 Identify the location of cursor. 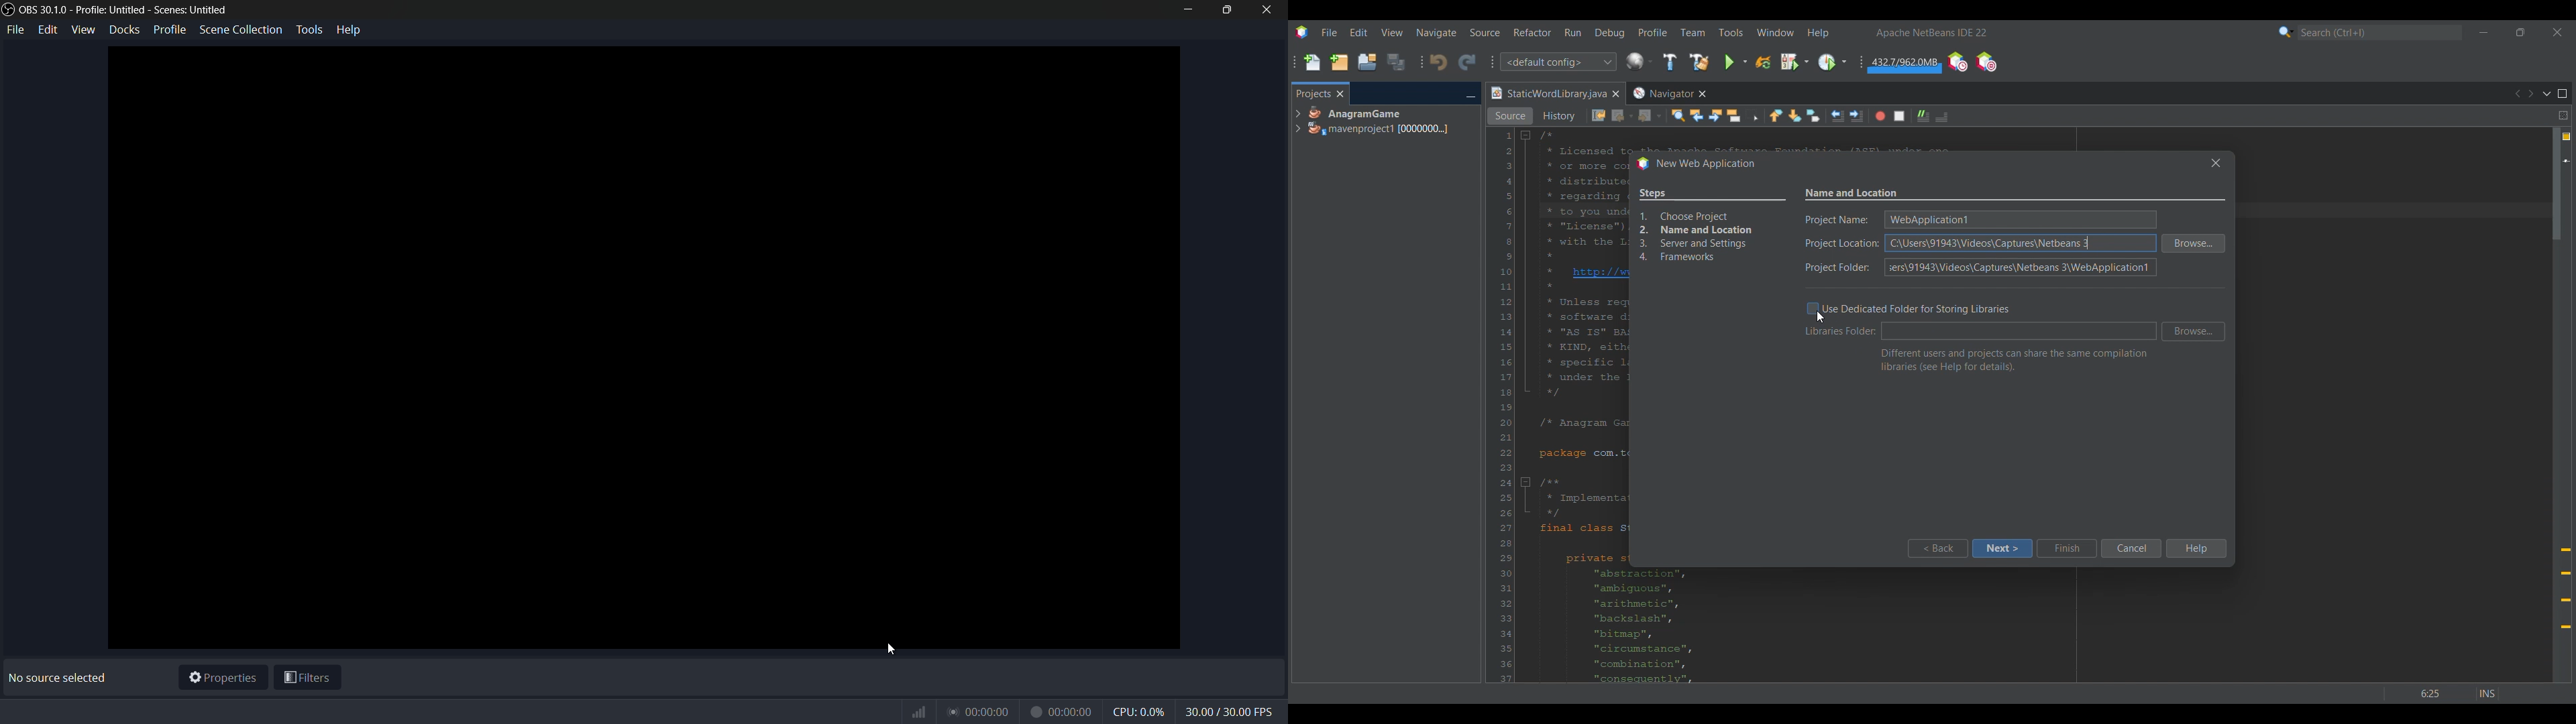
(892, 648).